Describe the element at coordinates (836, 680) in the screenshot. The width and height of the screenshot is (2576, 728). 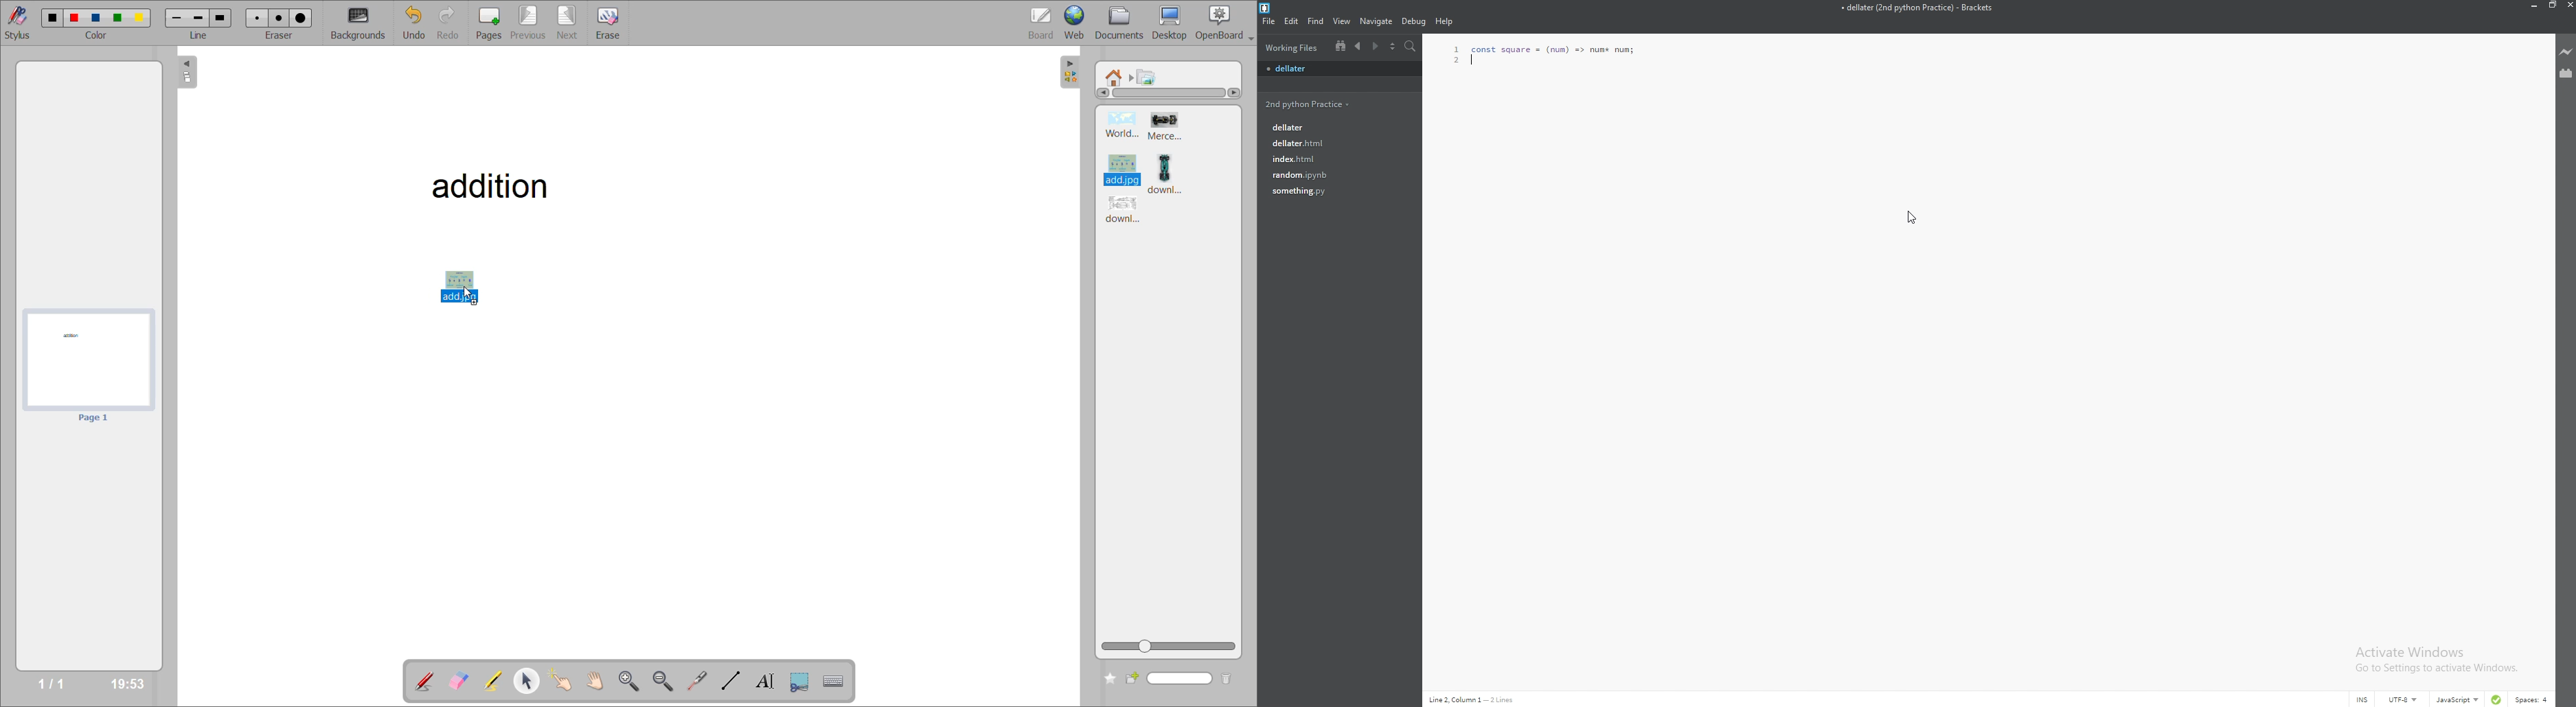
I see `display virtual keyboard` at that location.